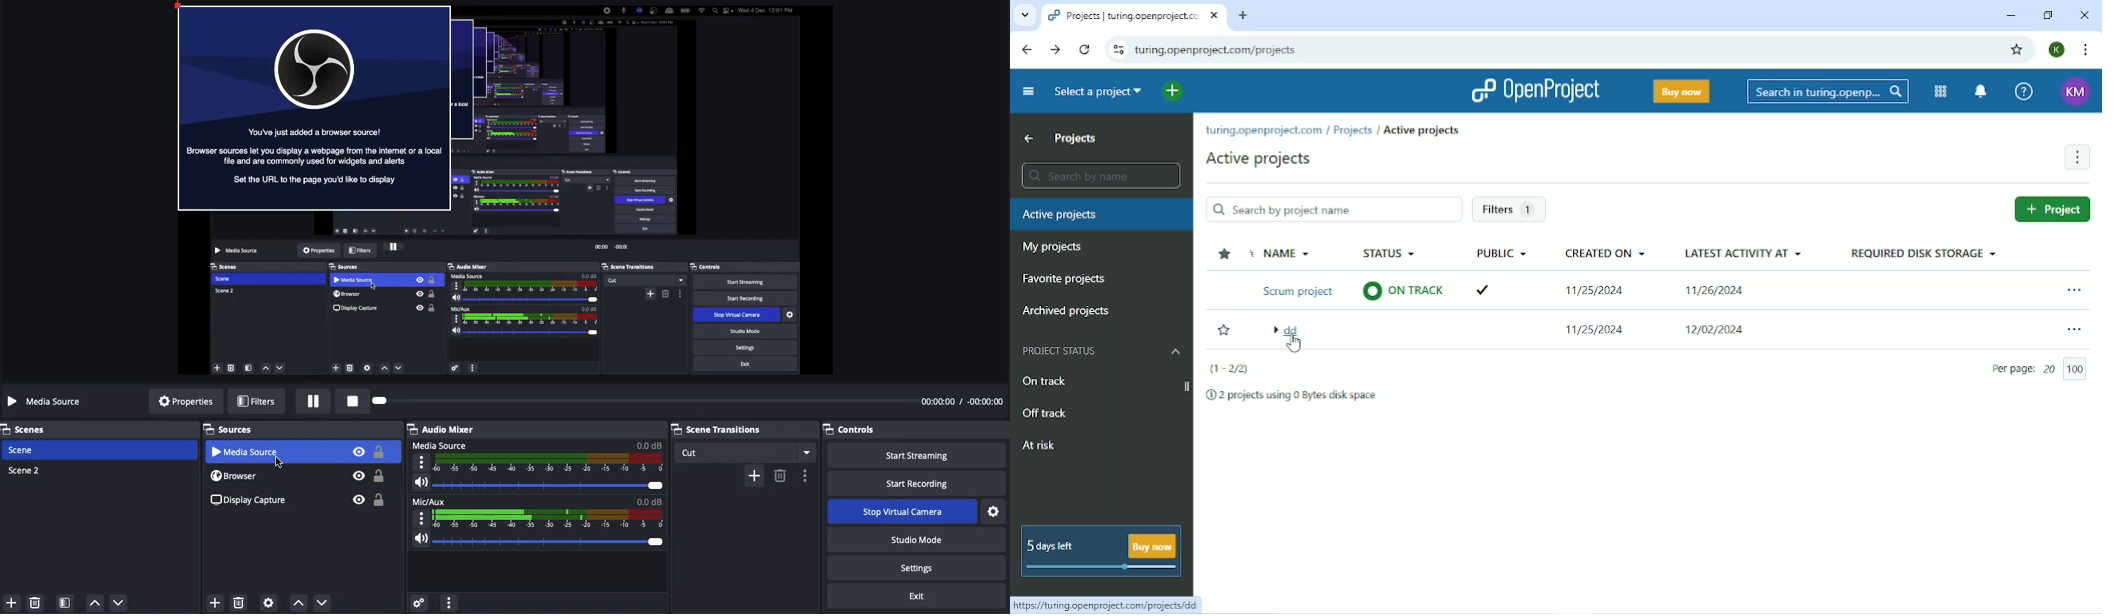 The width and height of the screenshot is (2128, 616). What do you see at coordinates (1117, 50) in the screenshot?
I see `View site information` at bounding box center [1117, 50].